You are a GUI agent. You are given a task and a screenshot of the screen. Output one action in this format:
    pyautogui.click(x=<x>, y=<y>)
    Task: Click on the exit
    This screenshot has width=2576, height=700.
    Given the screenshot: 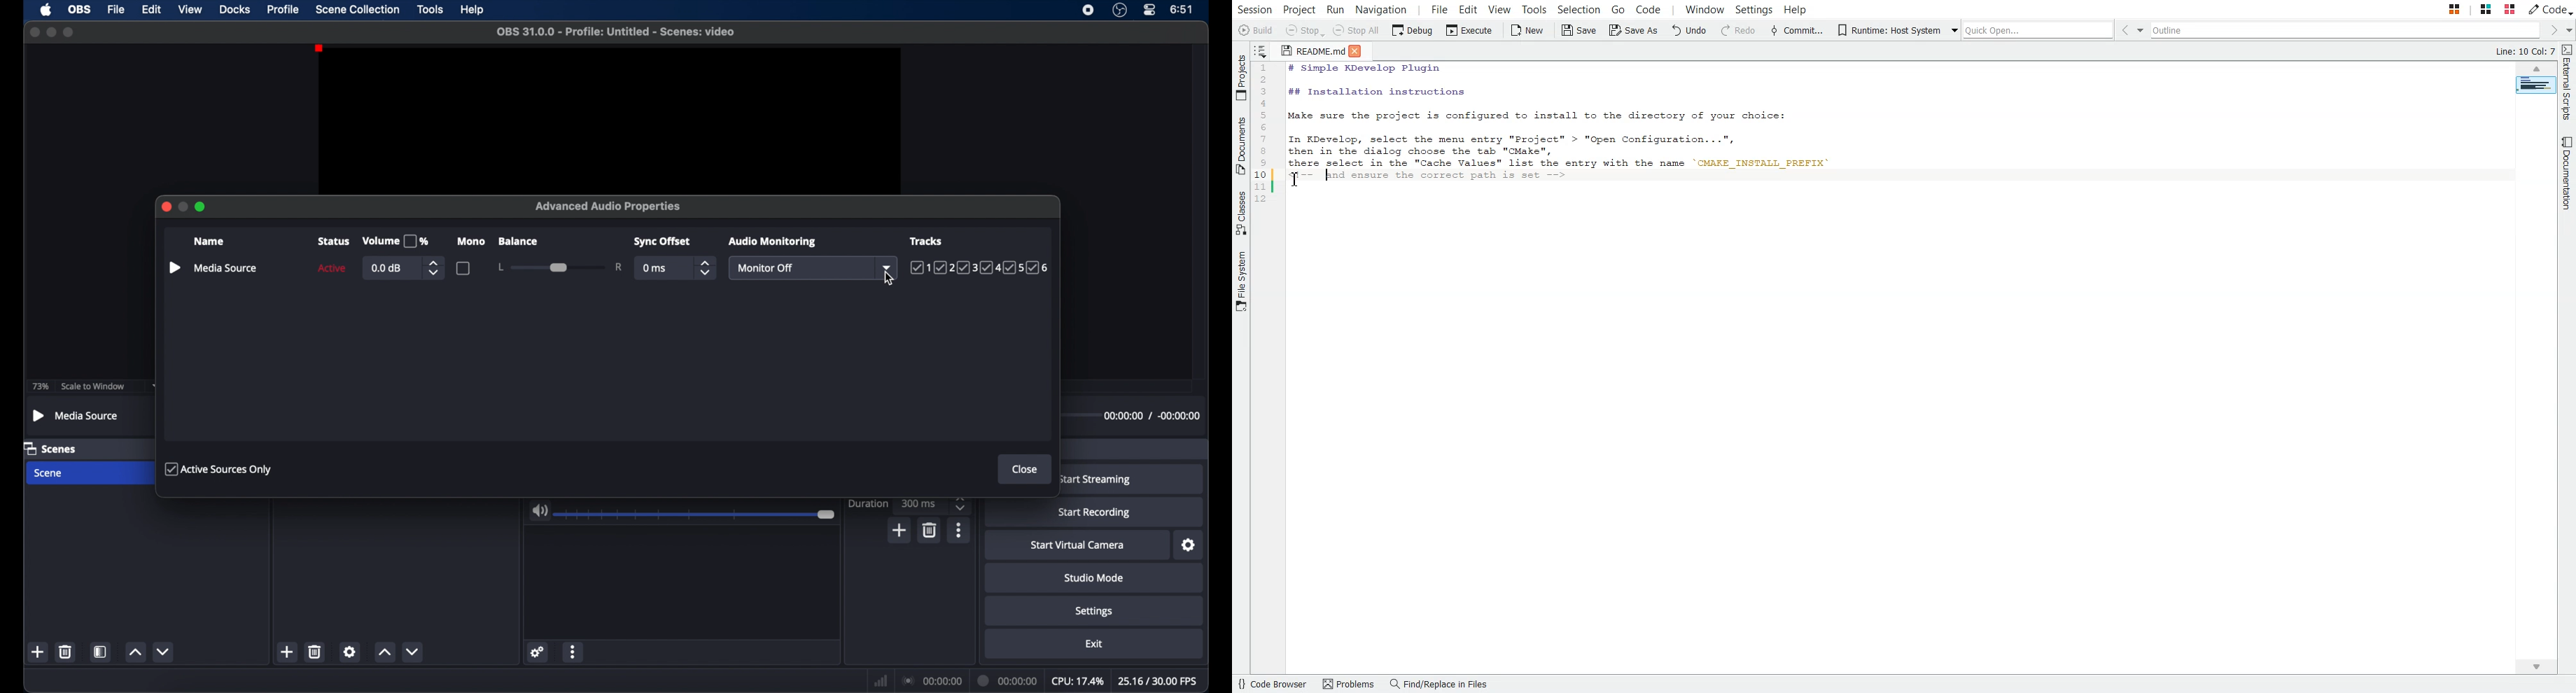 What is the action you would take?
    pyautogui.click(x=1094, y=644)
    